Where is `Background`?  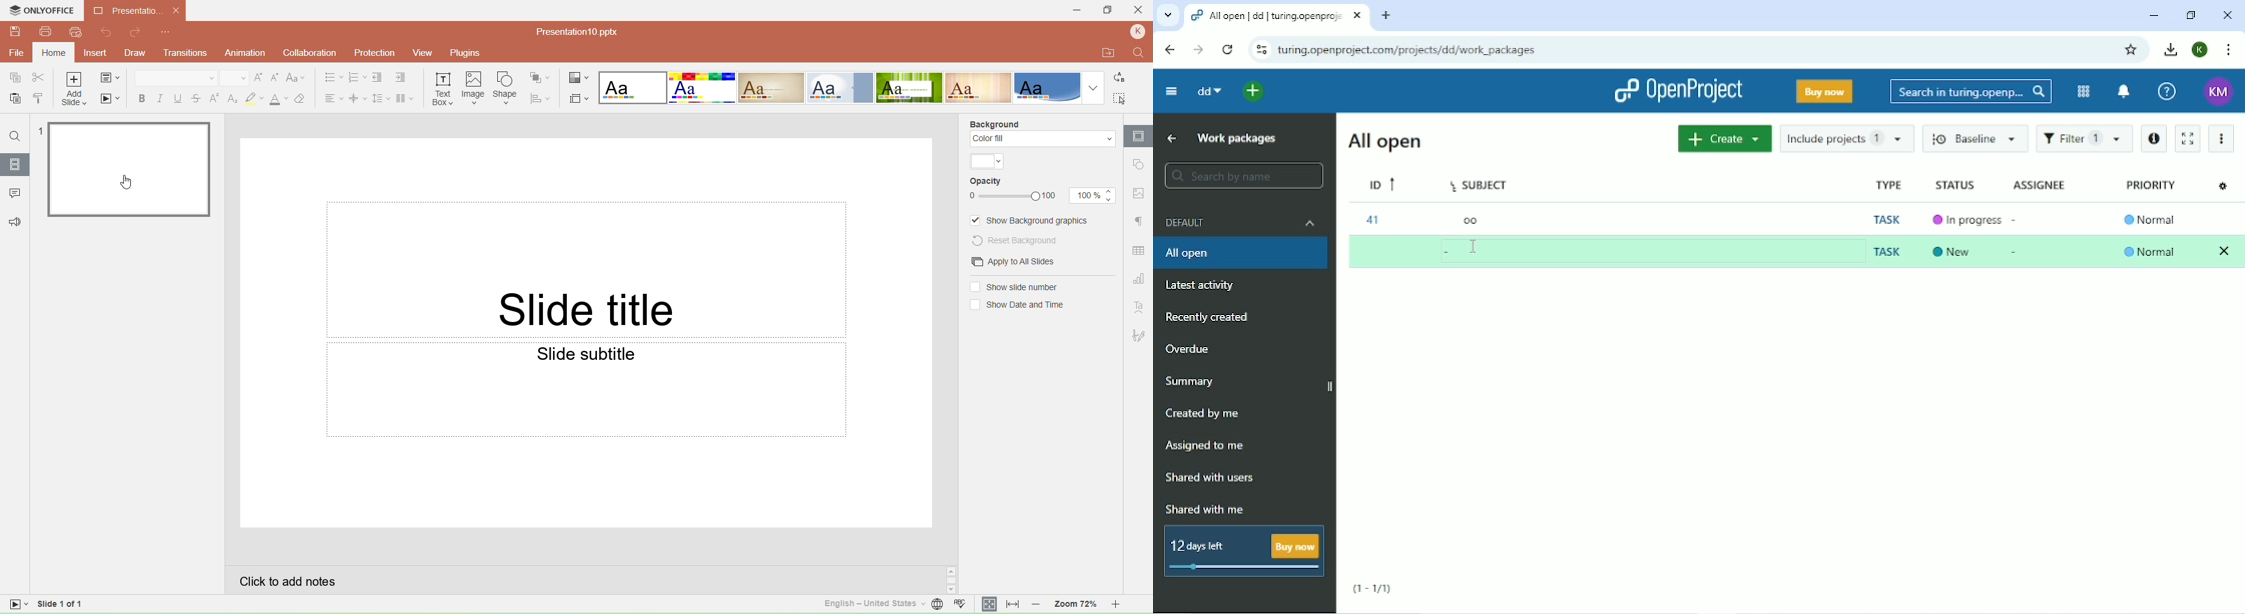 Background is located at coordinates (995, 123).